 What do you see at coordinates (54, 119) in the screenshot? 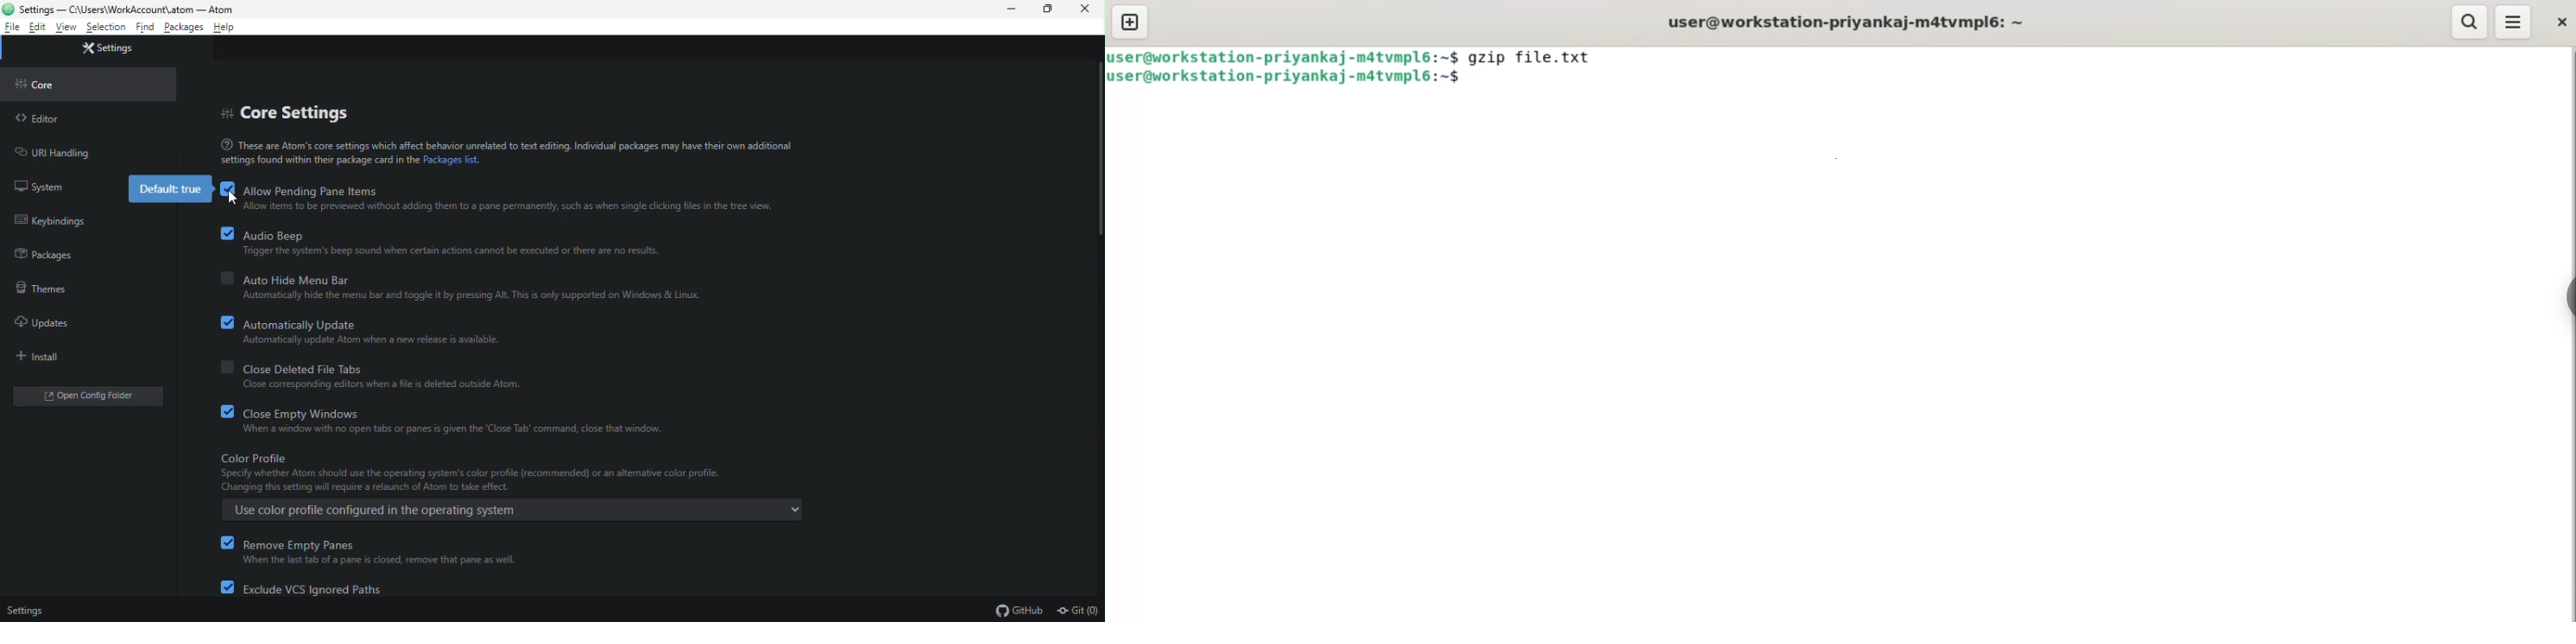
I see `editor` at bounding box center [54, 119].